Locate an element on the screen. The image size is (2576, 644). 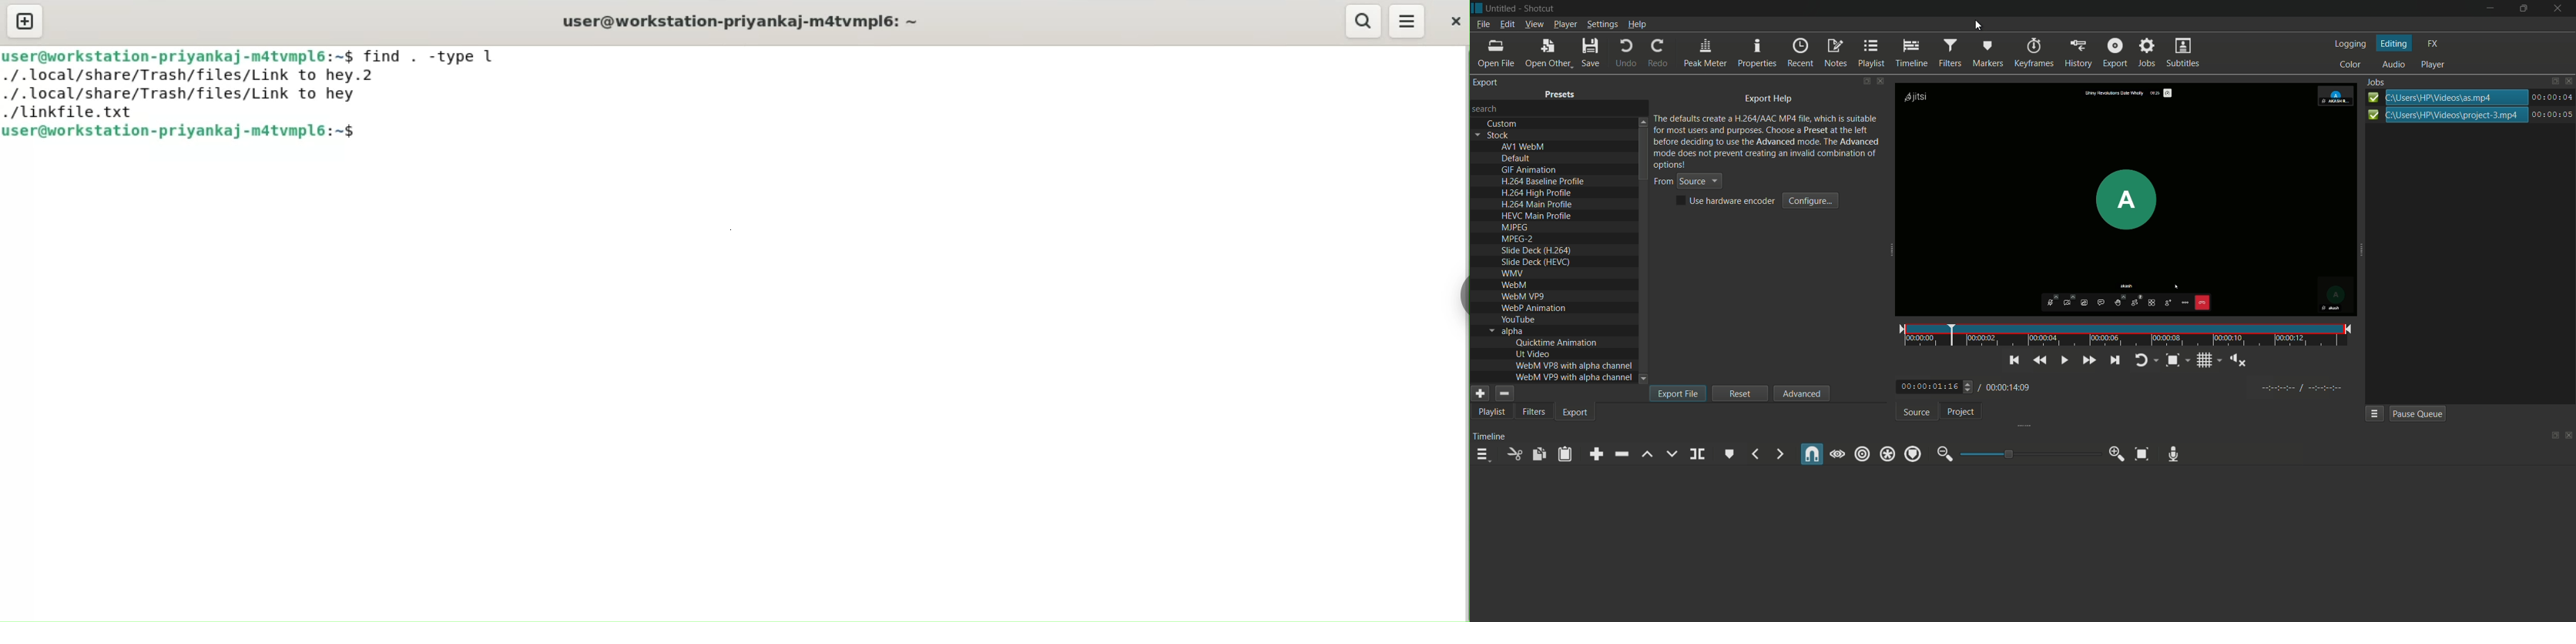
pause queue is located at coordinates (2417, 415).